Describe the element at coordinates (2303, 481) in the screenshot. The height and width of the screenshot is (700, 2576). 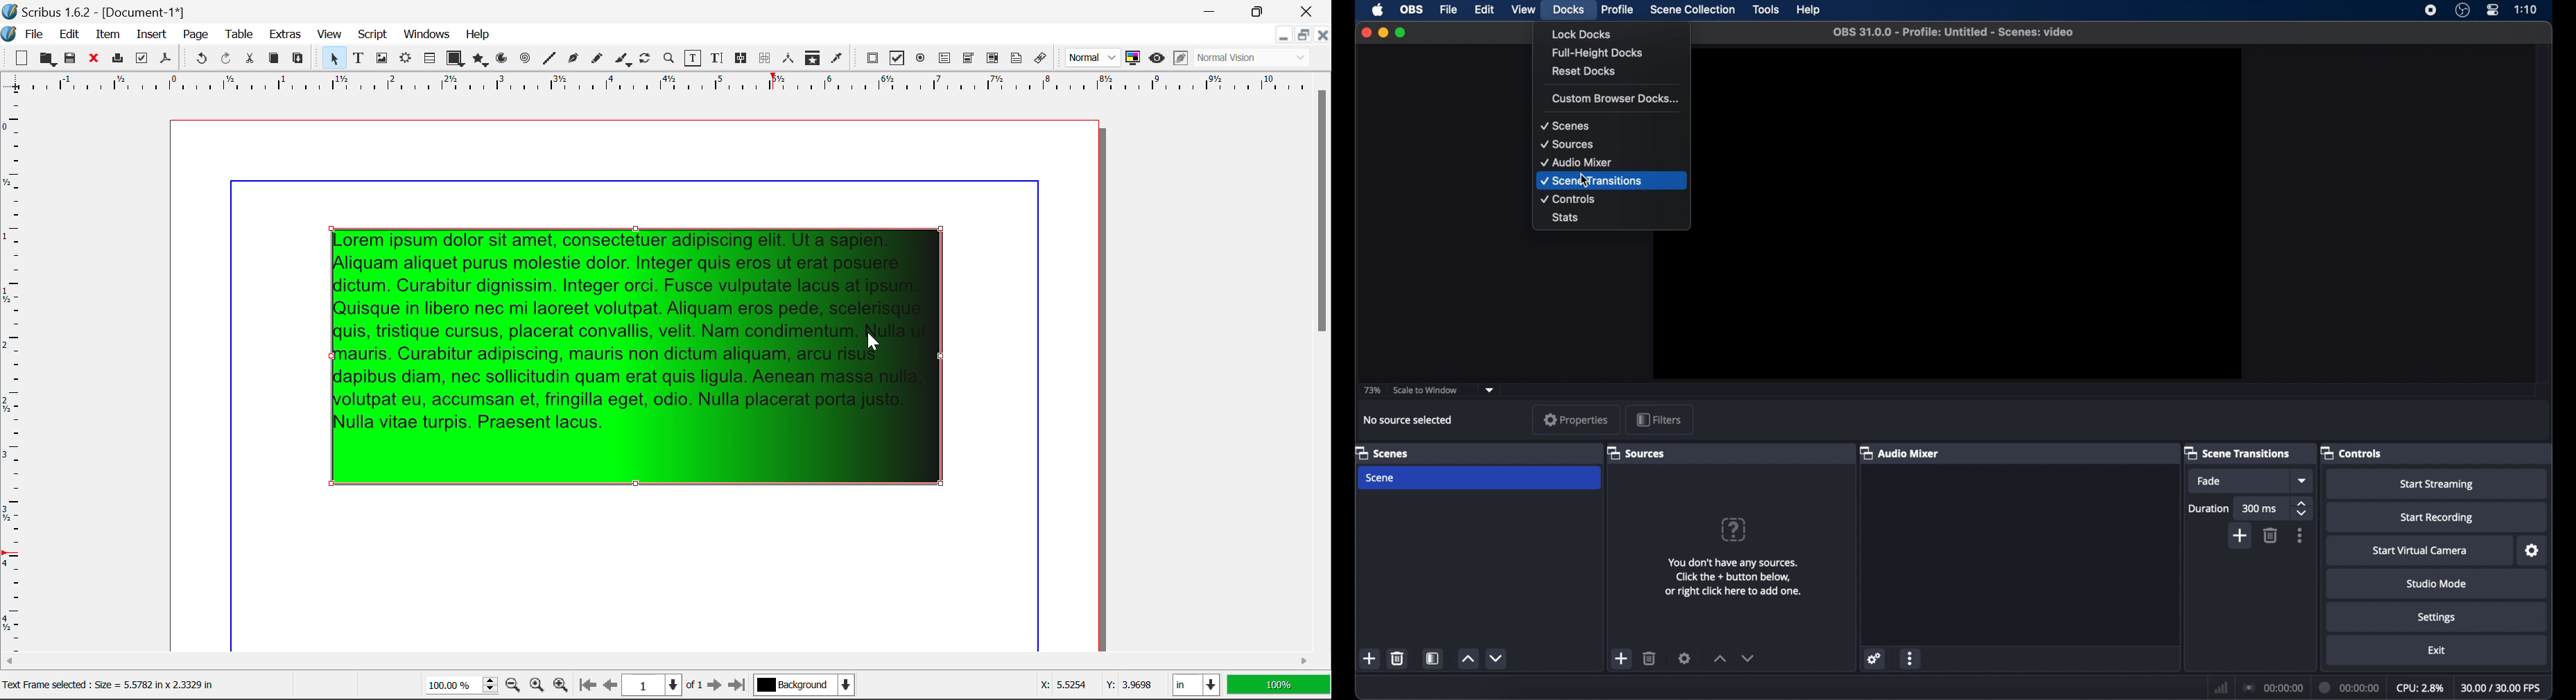
I see `dropdown` at that location.